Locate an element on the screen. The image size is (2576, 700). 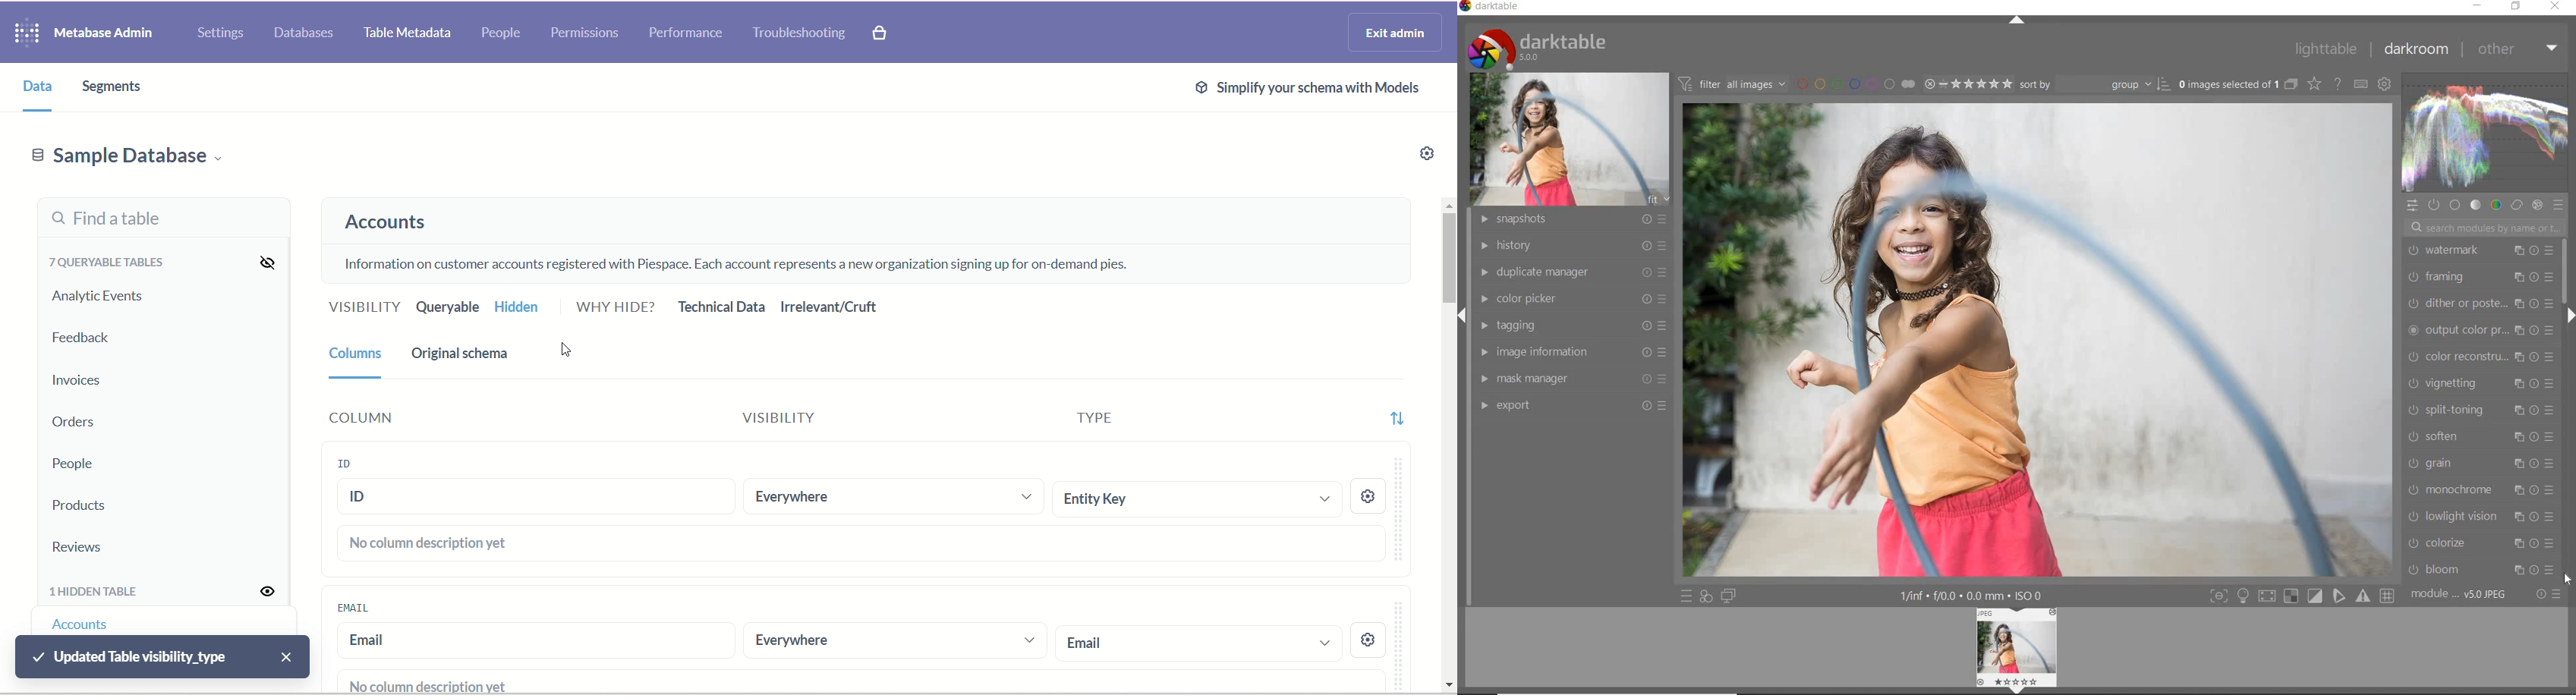
cursor is located at coordinates (573, 351).